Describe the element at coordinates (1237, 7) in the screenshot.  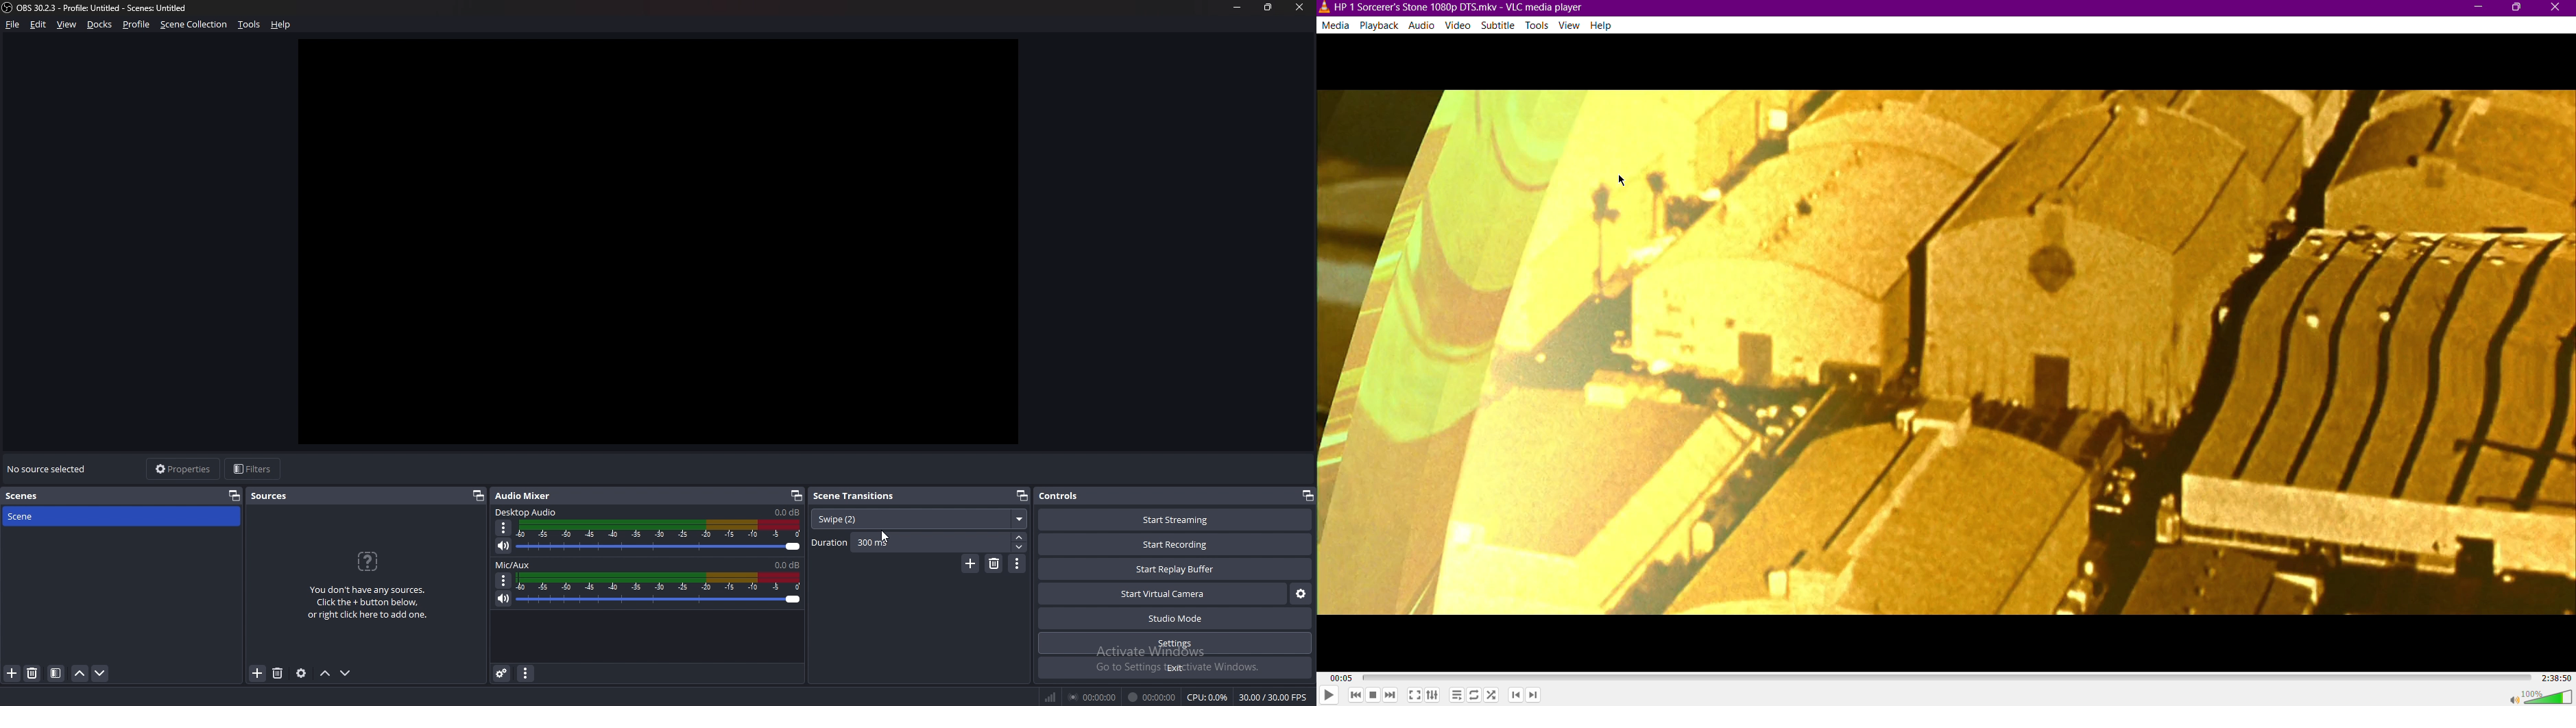
I see `minimize` at that location.